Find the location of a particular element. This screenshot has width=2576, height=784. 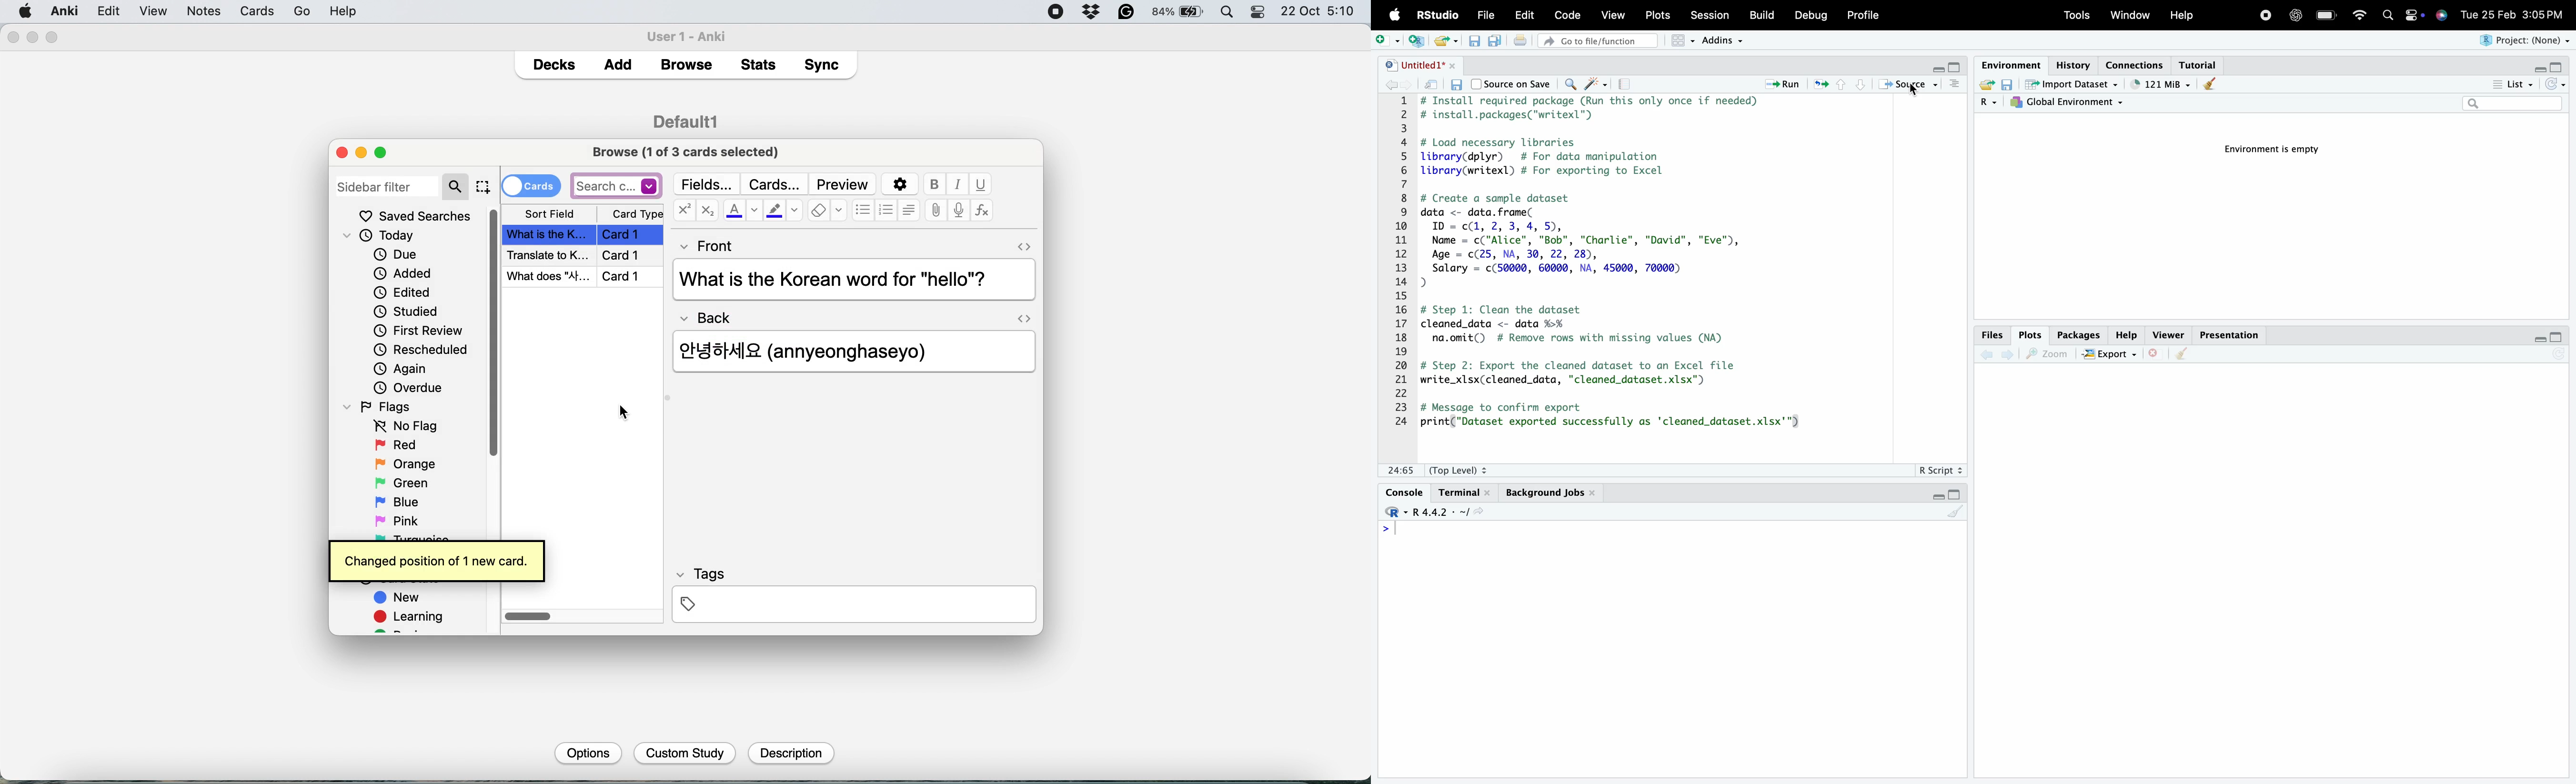

Recording is located at coordinates (2265, 16).